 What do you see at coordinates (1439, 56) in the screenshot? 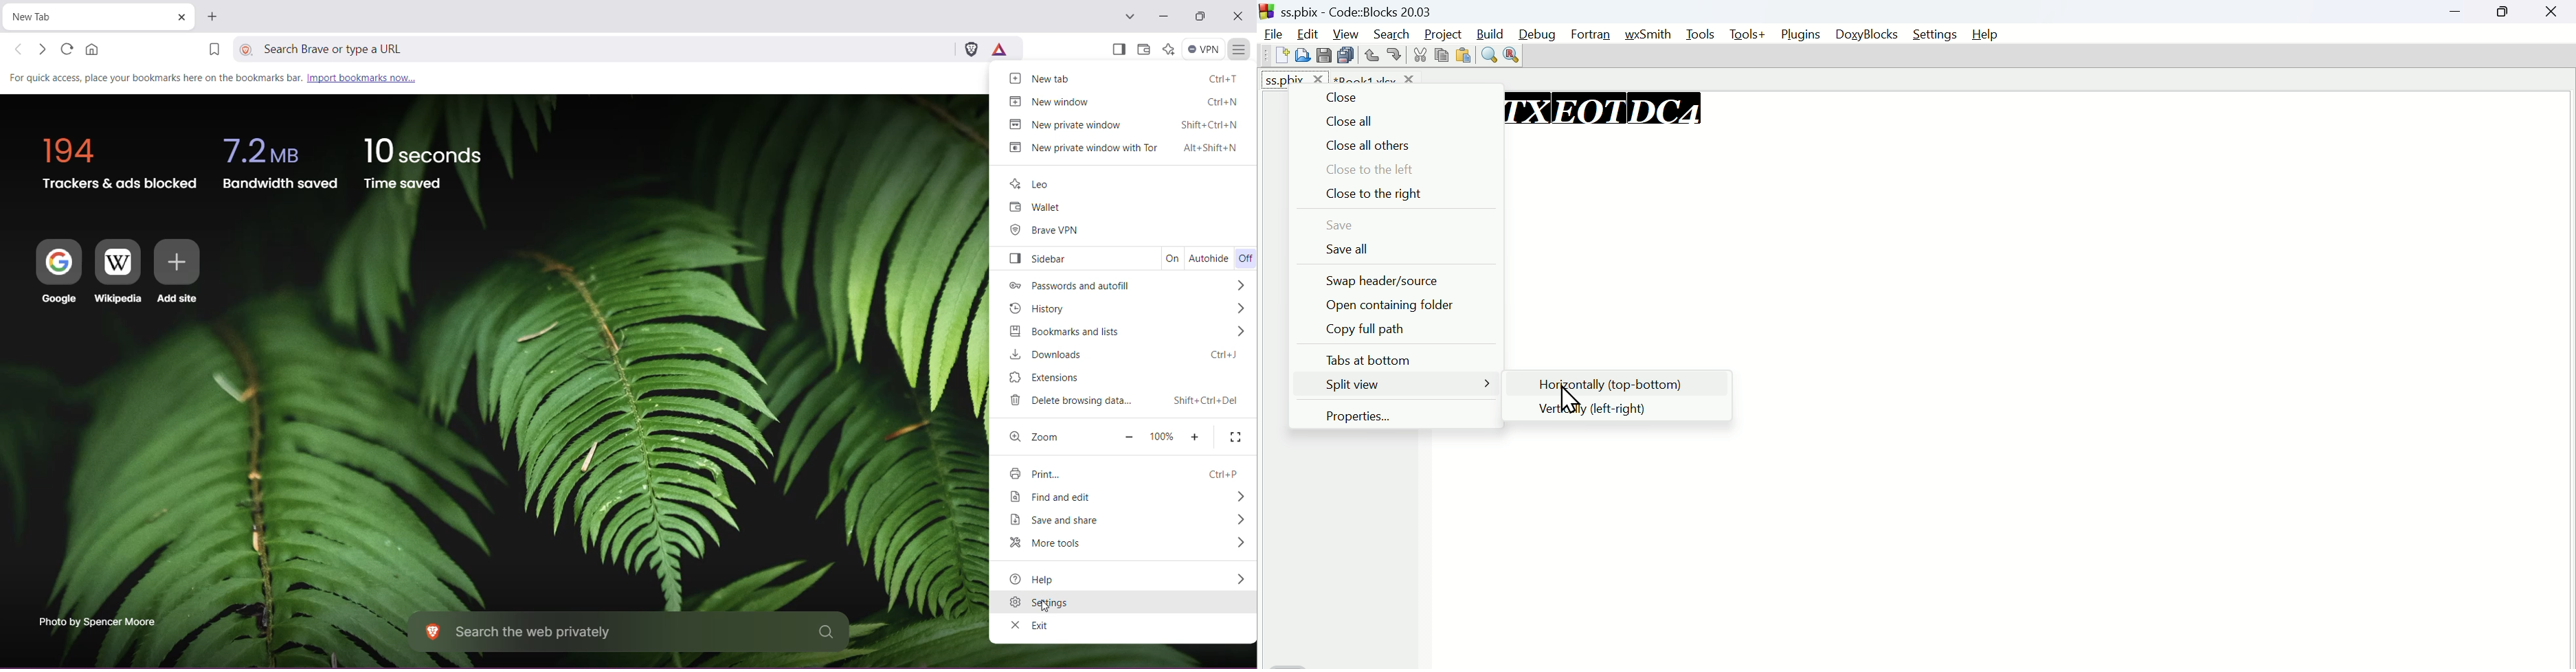
I see `Copy` at bounding box center [1439, 56].